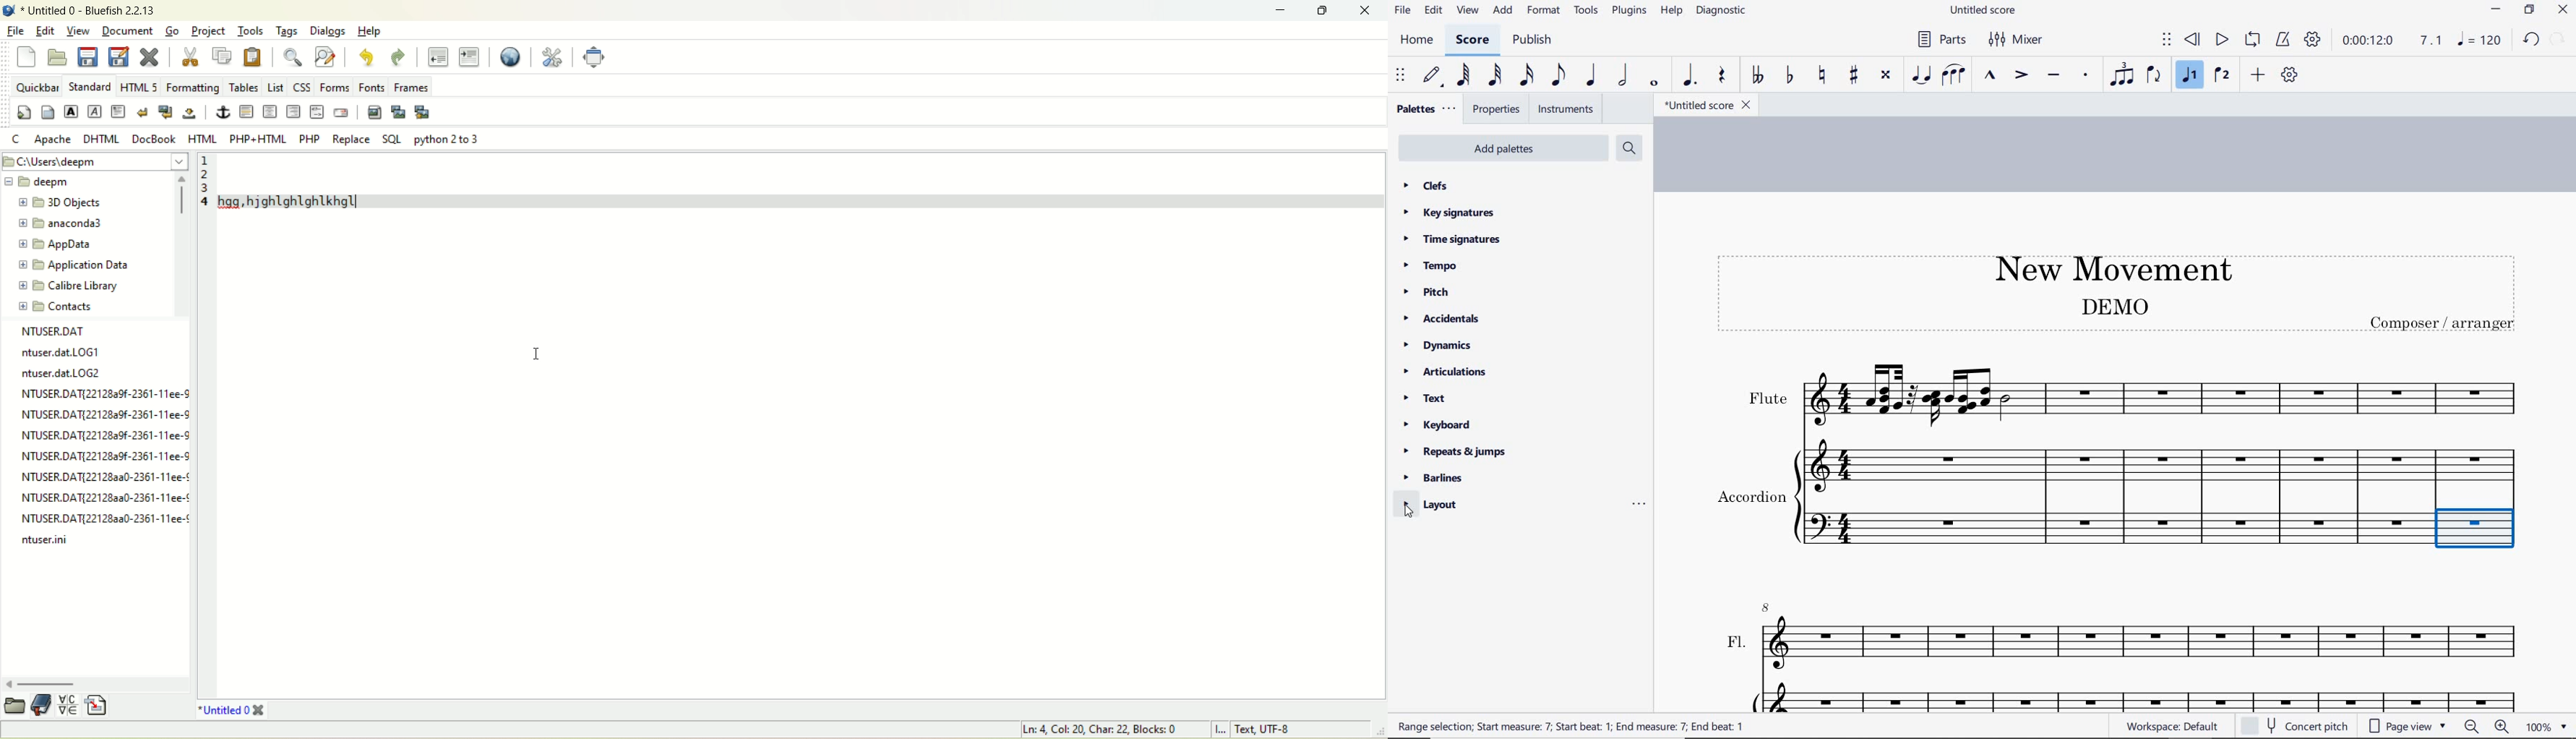 The width and height of the screenshot is (2576, 756). What do you see at coordinates (59, 56) in the screenshot?
I see `open file` at bounding box center [59, 56].